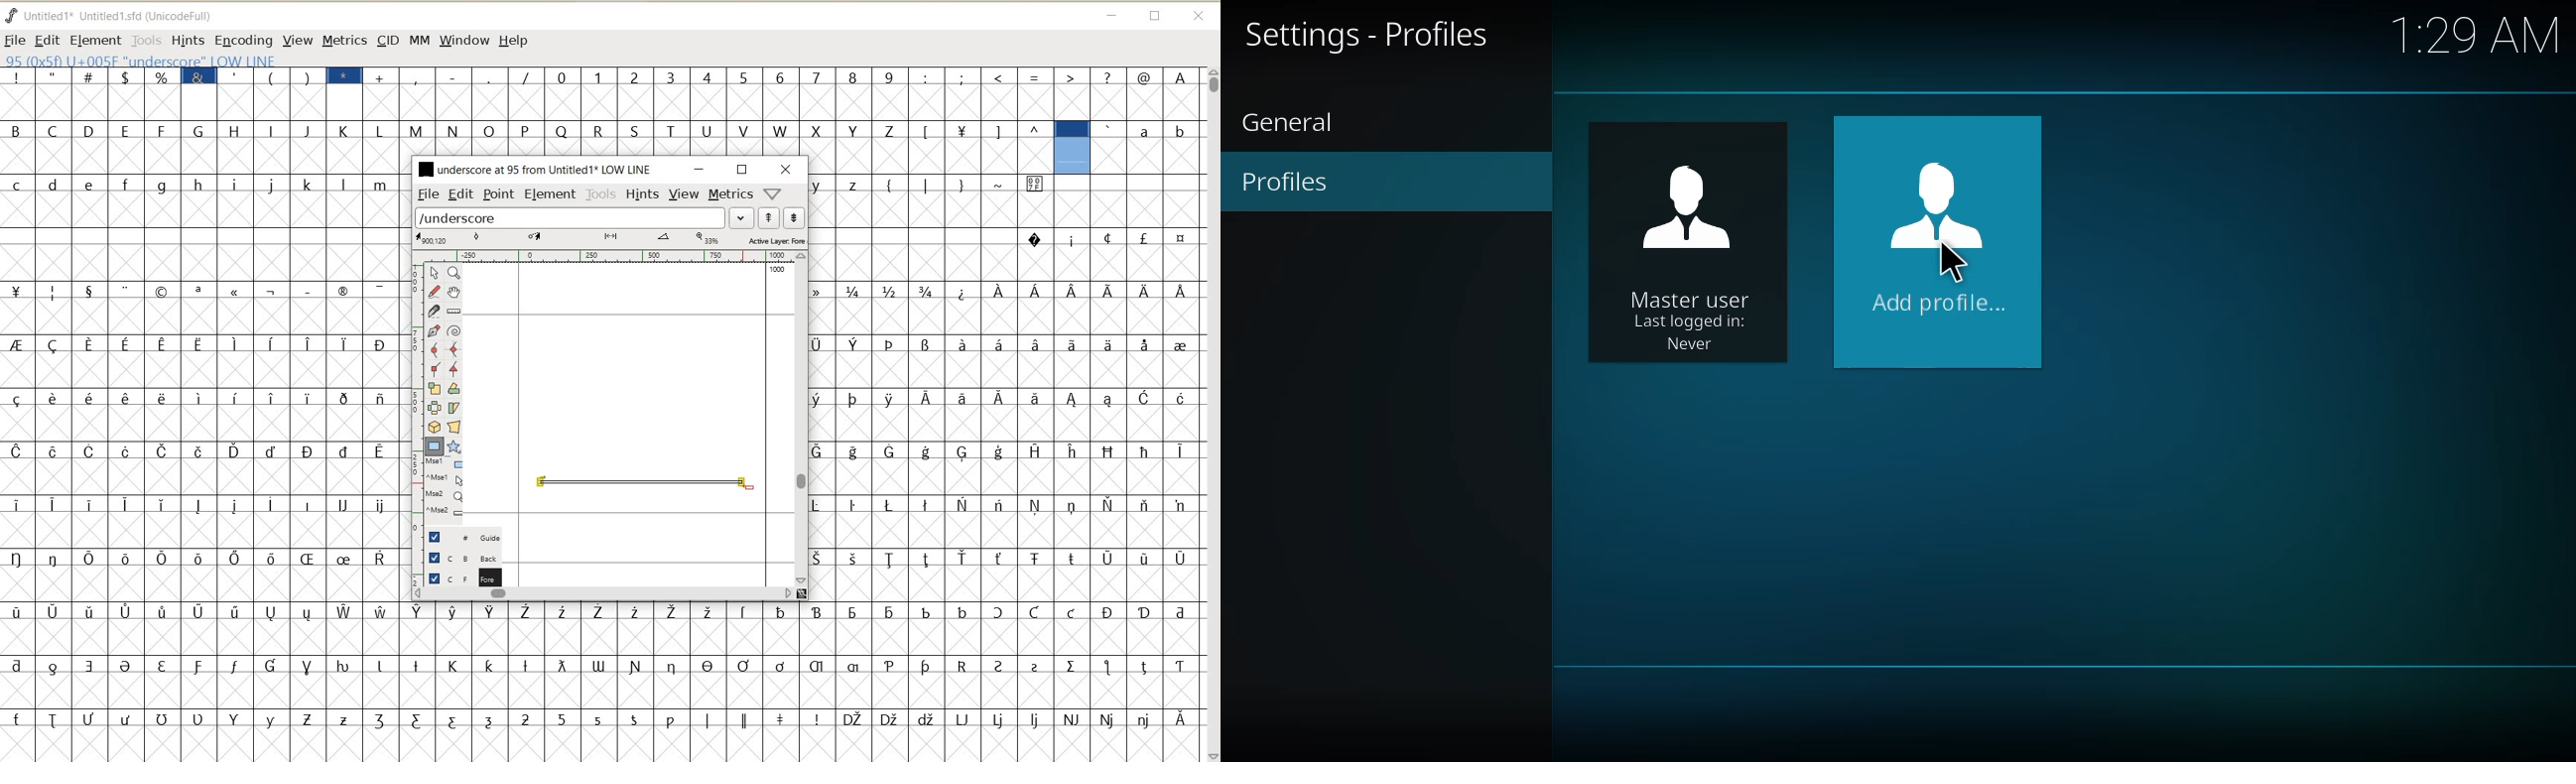 The image size is (2576, 784). Describe the element at coordinates (1289, 182) in the screenshot. I see `profiles` at that location.